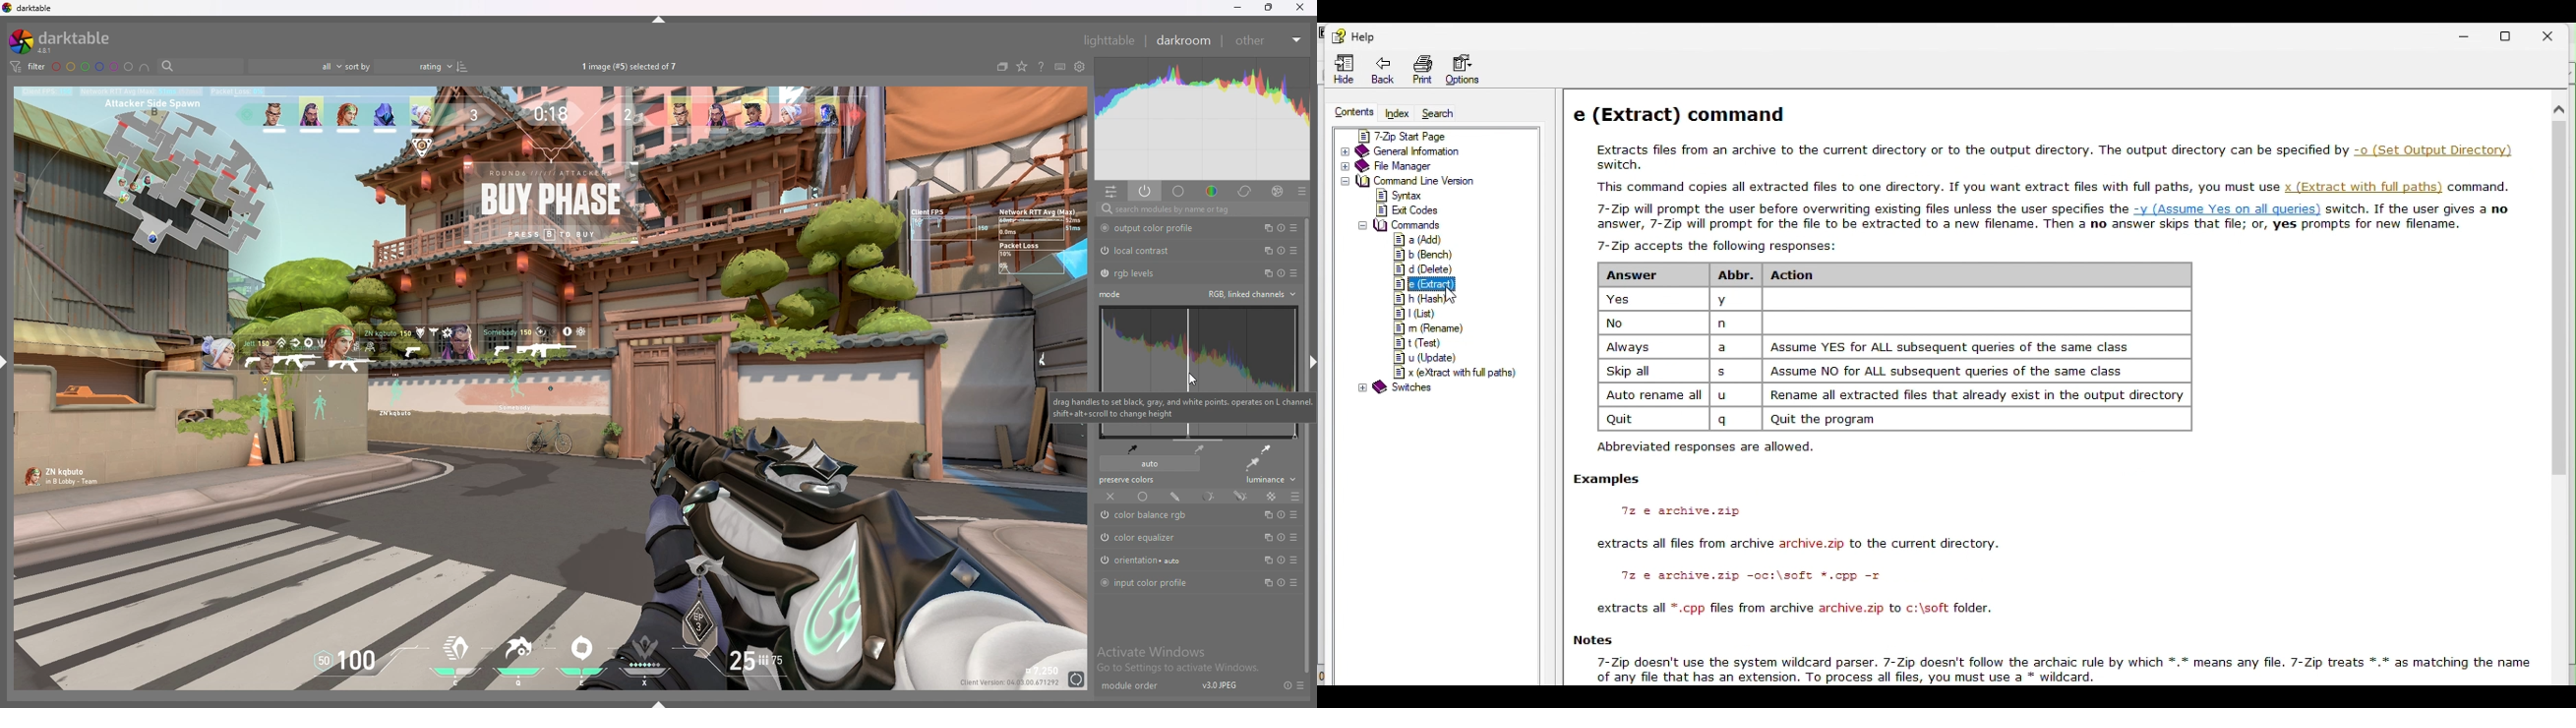 This screenshot has width=2576, height=728. What do you see at coordinates (1422, 269) in the screenshot?
I see `d( delete )` at bounding box center [1422, 269].